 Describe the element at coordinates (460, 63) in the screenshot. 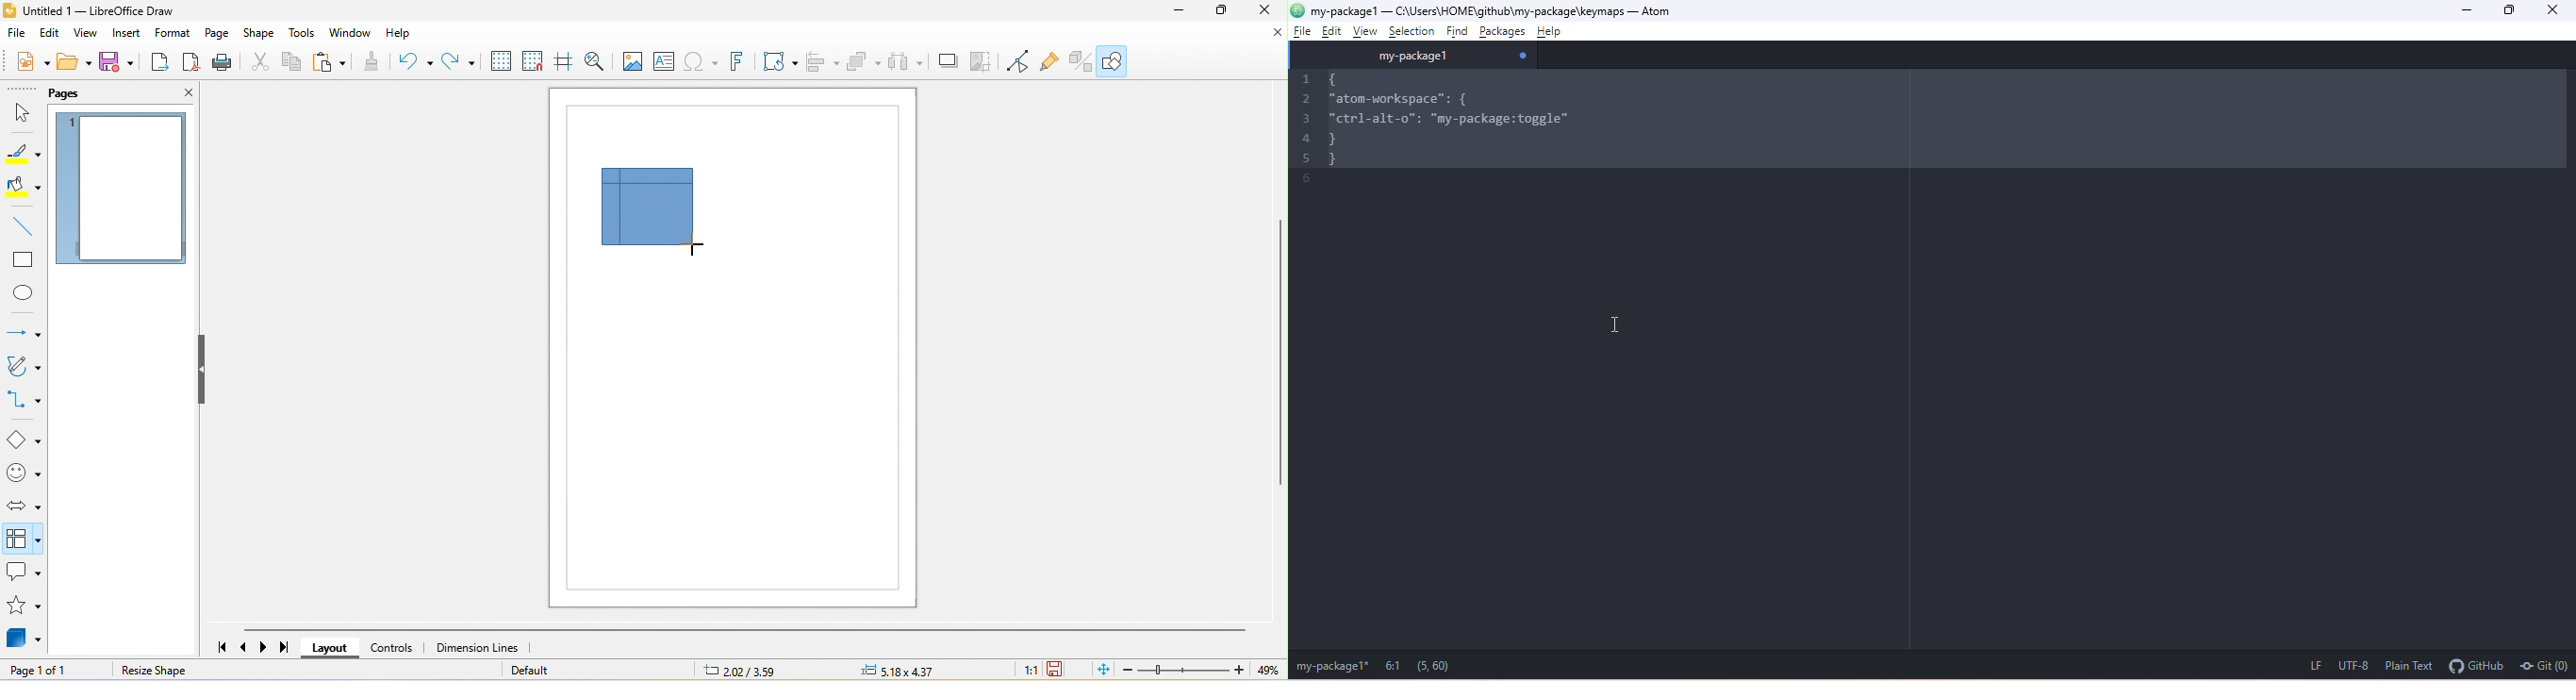

I see `redo` at that location.